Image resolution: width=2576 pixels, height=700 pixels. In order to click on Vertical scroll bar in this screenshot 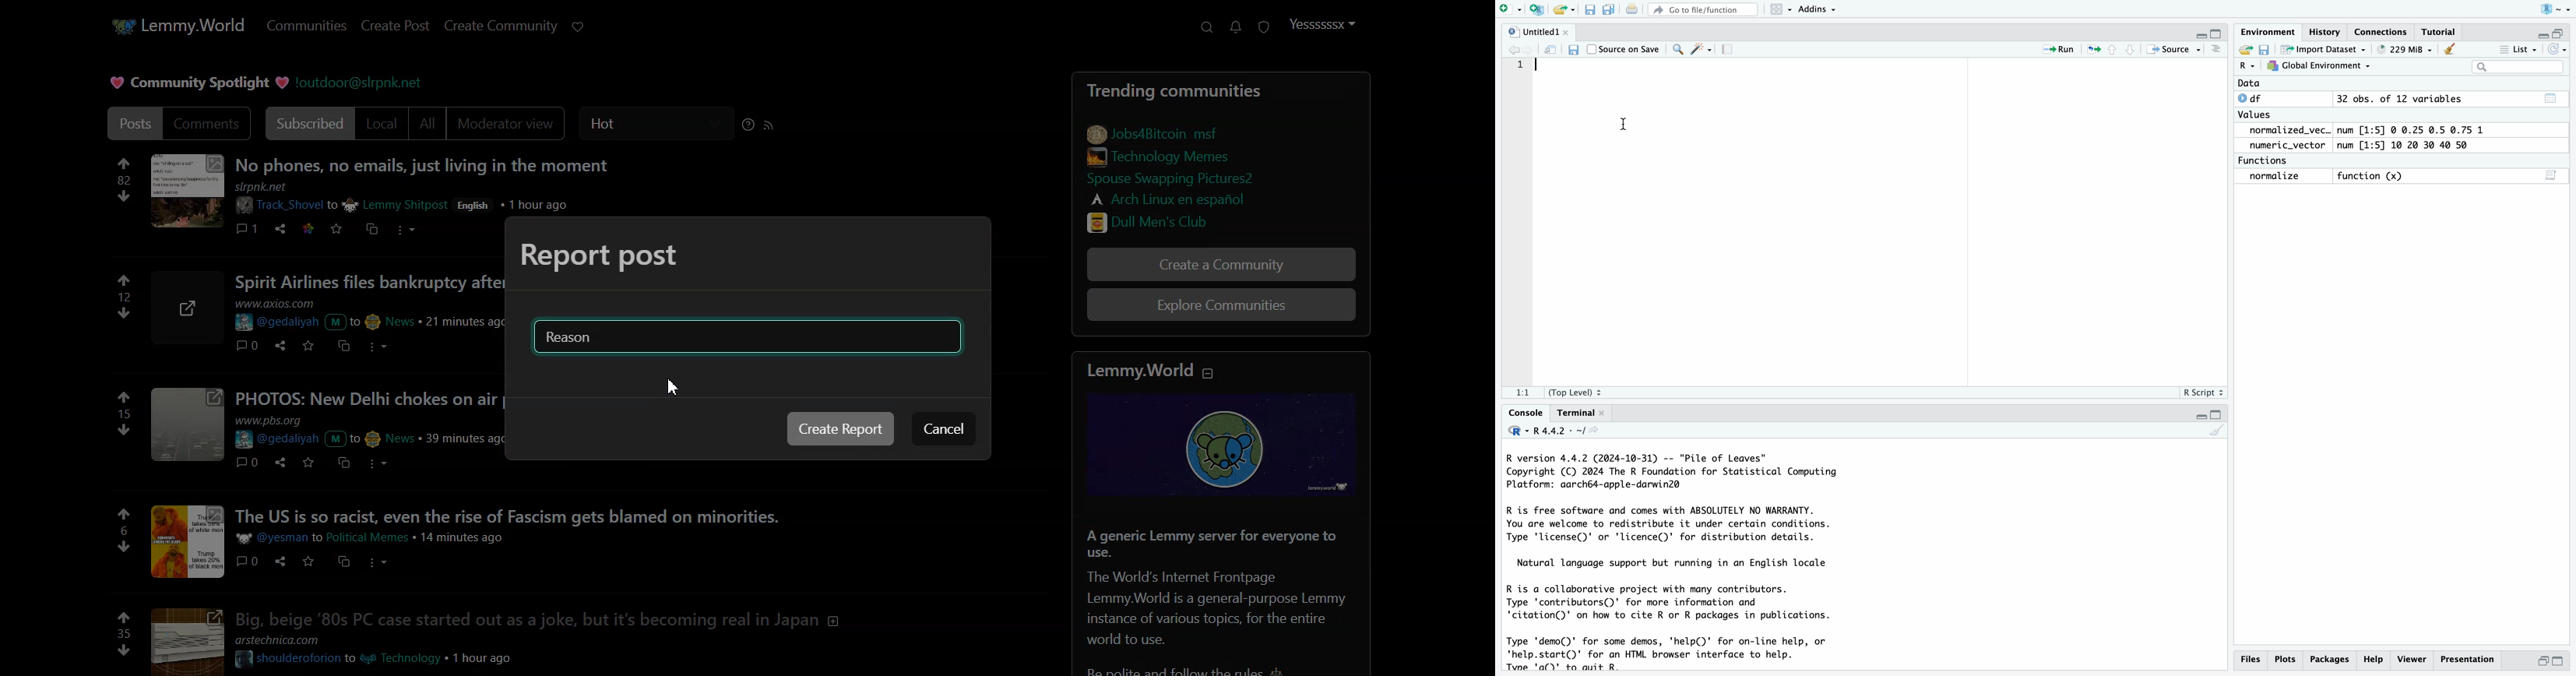, I will do `click(1486, 338)`.